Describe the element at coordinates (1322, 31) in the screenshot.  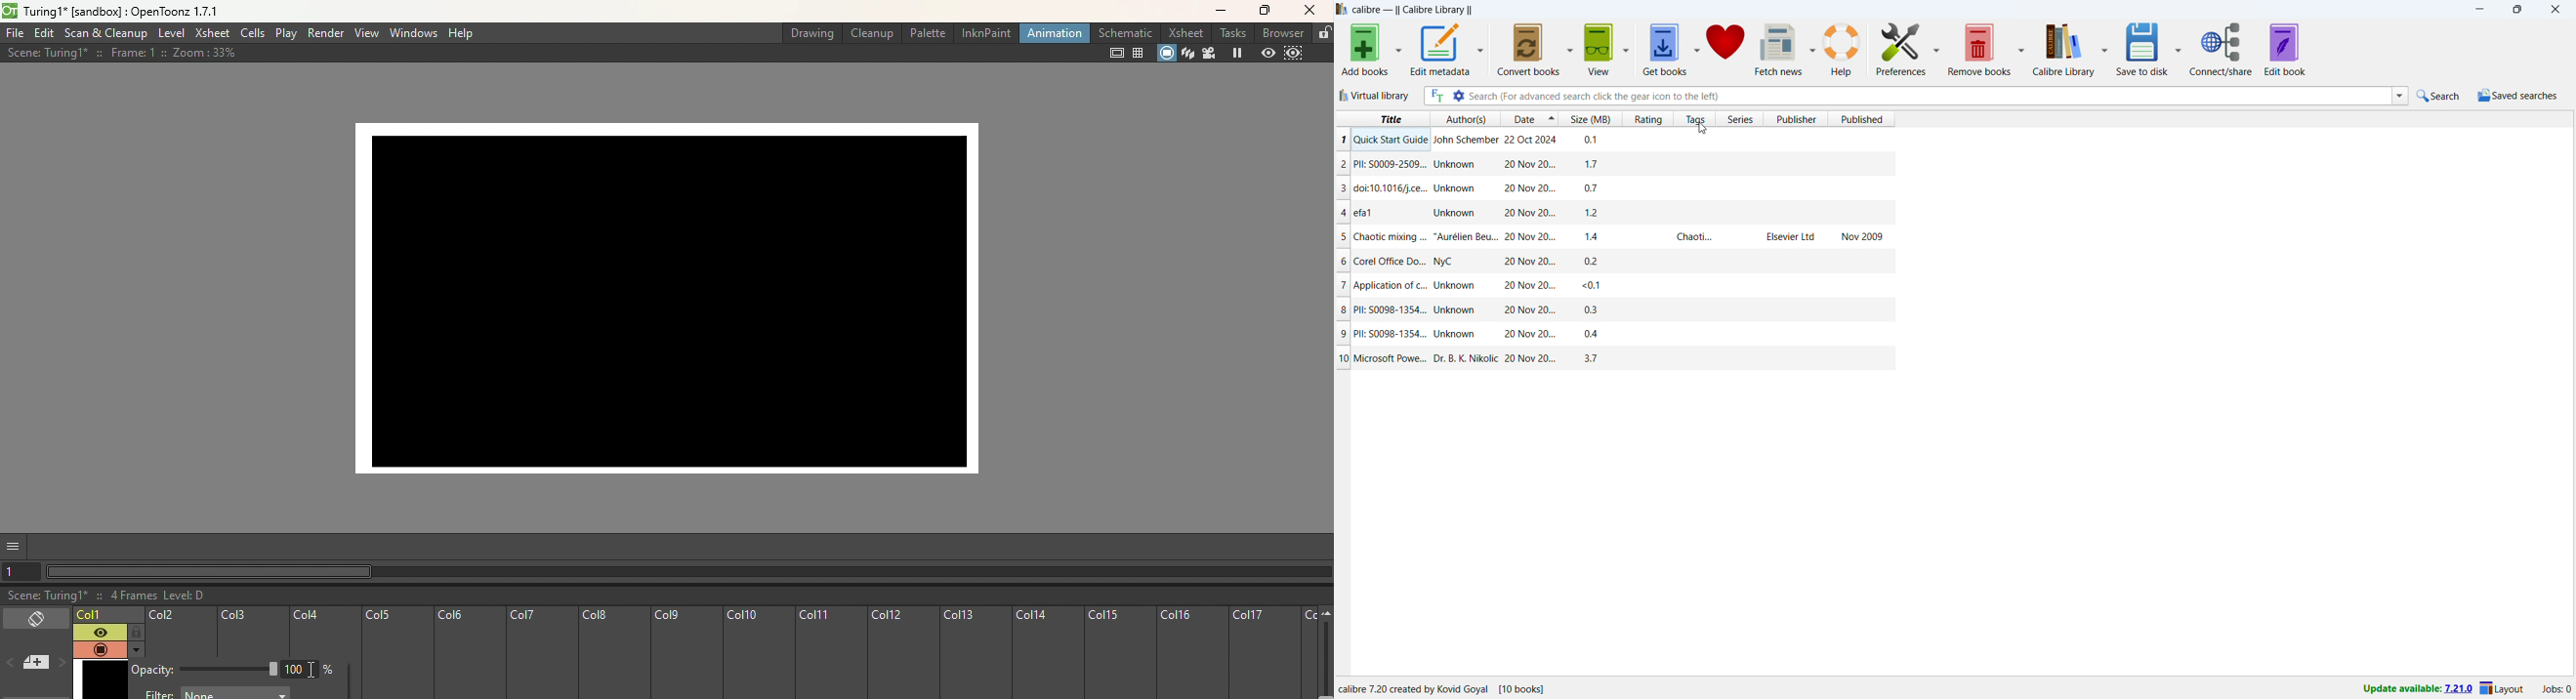
I see `lock rooms tab` at that location.